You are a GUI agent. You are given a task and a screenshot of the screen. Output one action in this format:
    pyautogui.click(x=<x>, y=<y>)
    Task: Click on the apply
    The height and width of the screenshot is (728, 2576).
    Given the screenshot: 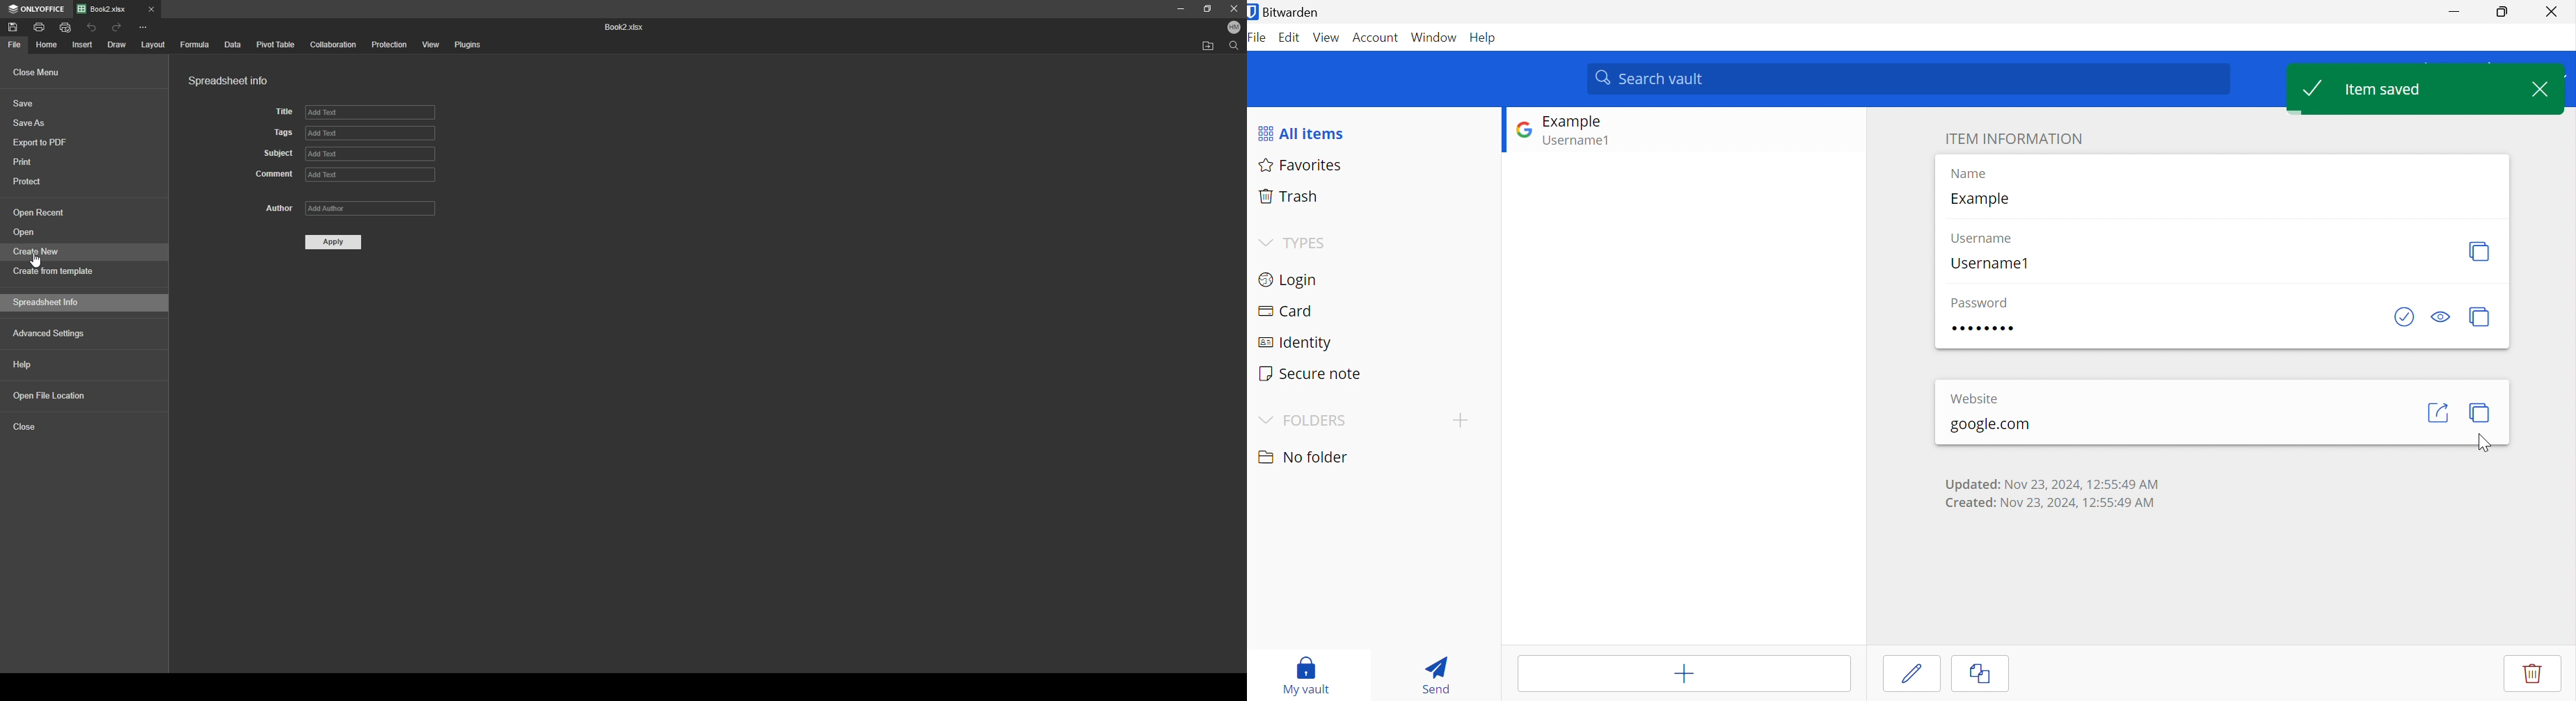 What is the action you would take?
    pyautogui.click(x=335, y=242)
    